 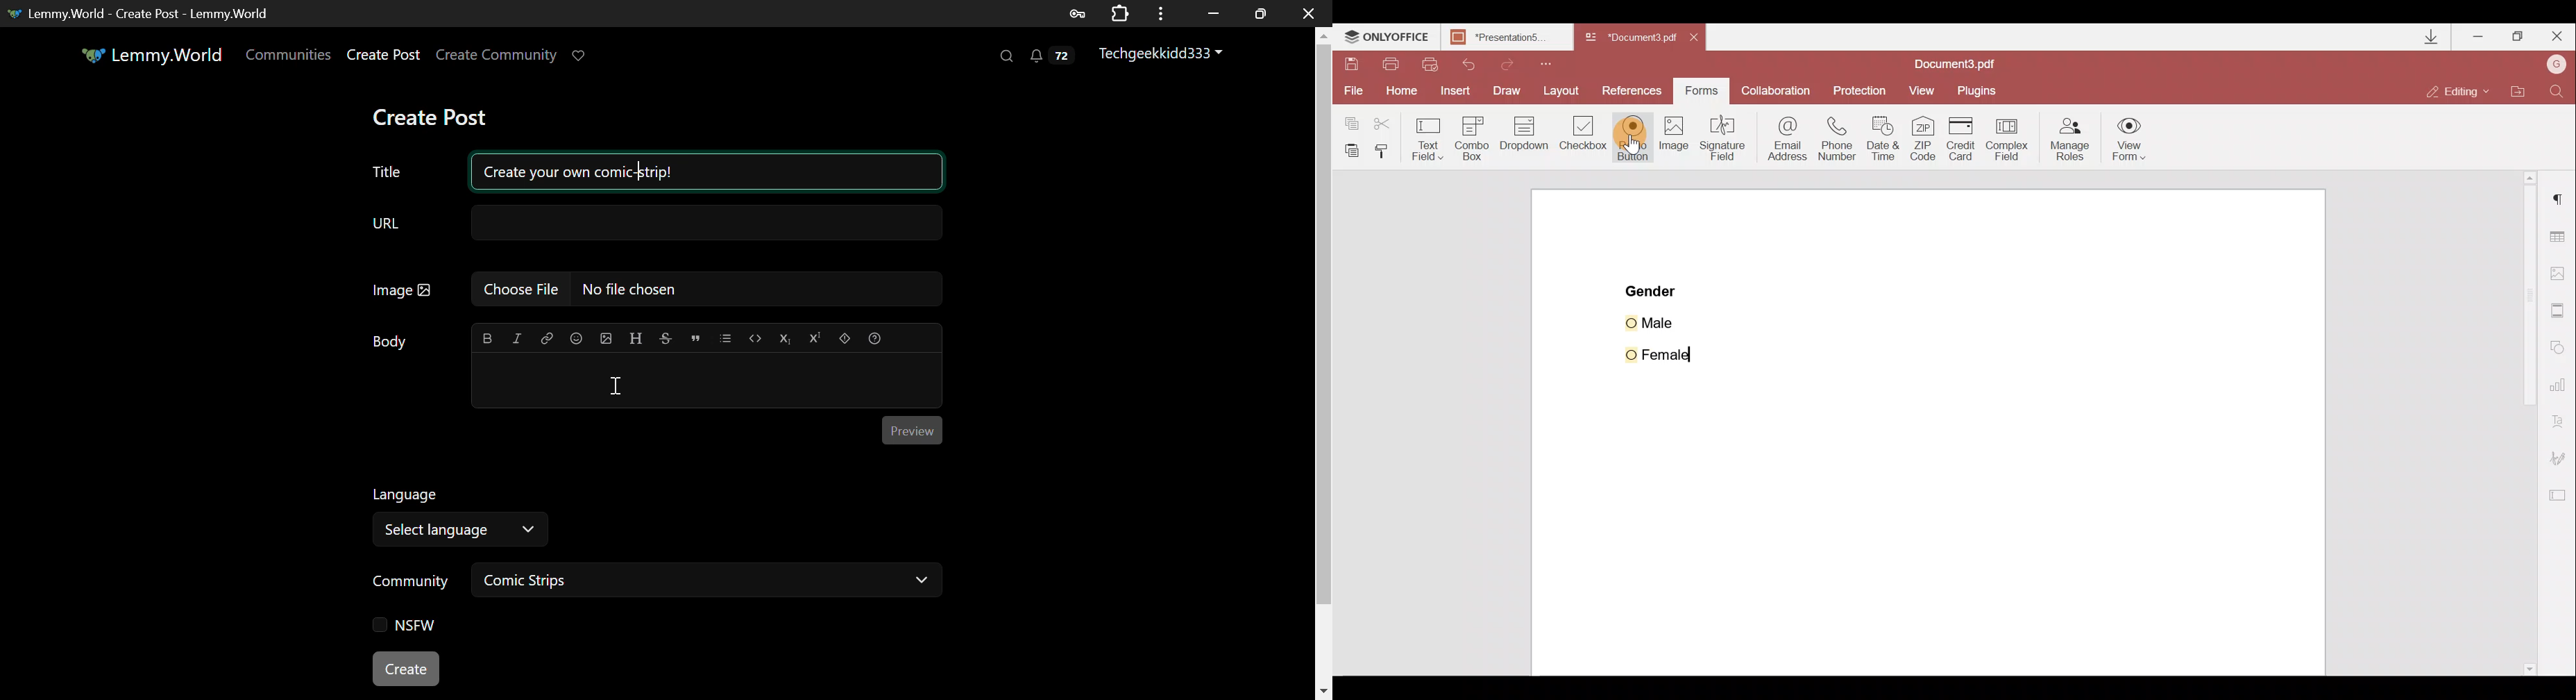 What do you see at coordinates (1675, 146) in the screenshot?
I see `Image` at bounding box center [1675, 146].